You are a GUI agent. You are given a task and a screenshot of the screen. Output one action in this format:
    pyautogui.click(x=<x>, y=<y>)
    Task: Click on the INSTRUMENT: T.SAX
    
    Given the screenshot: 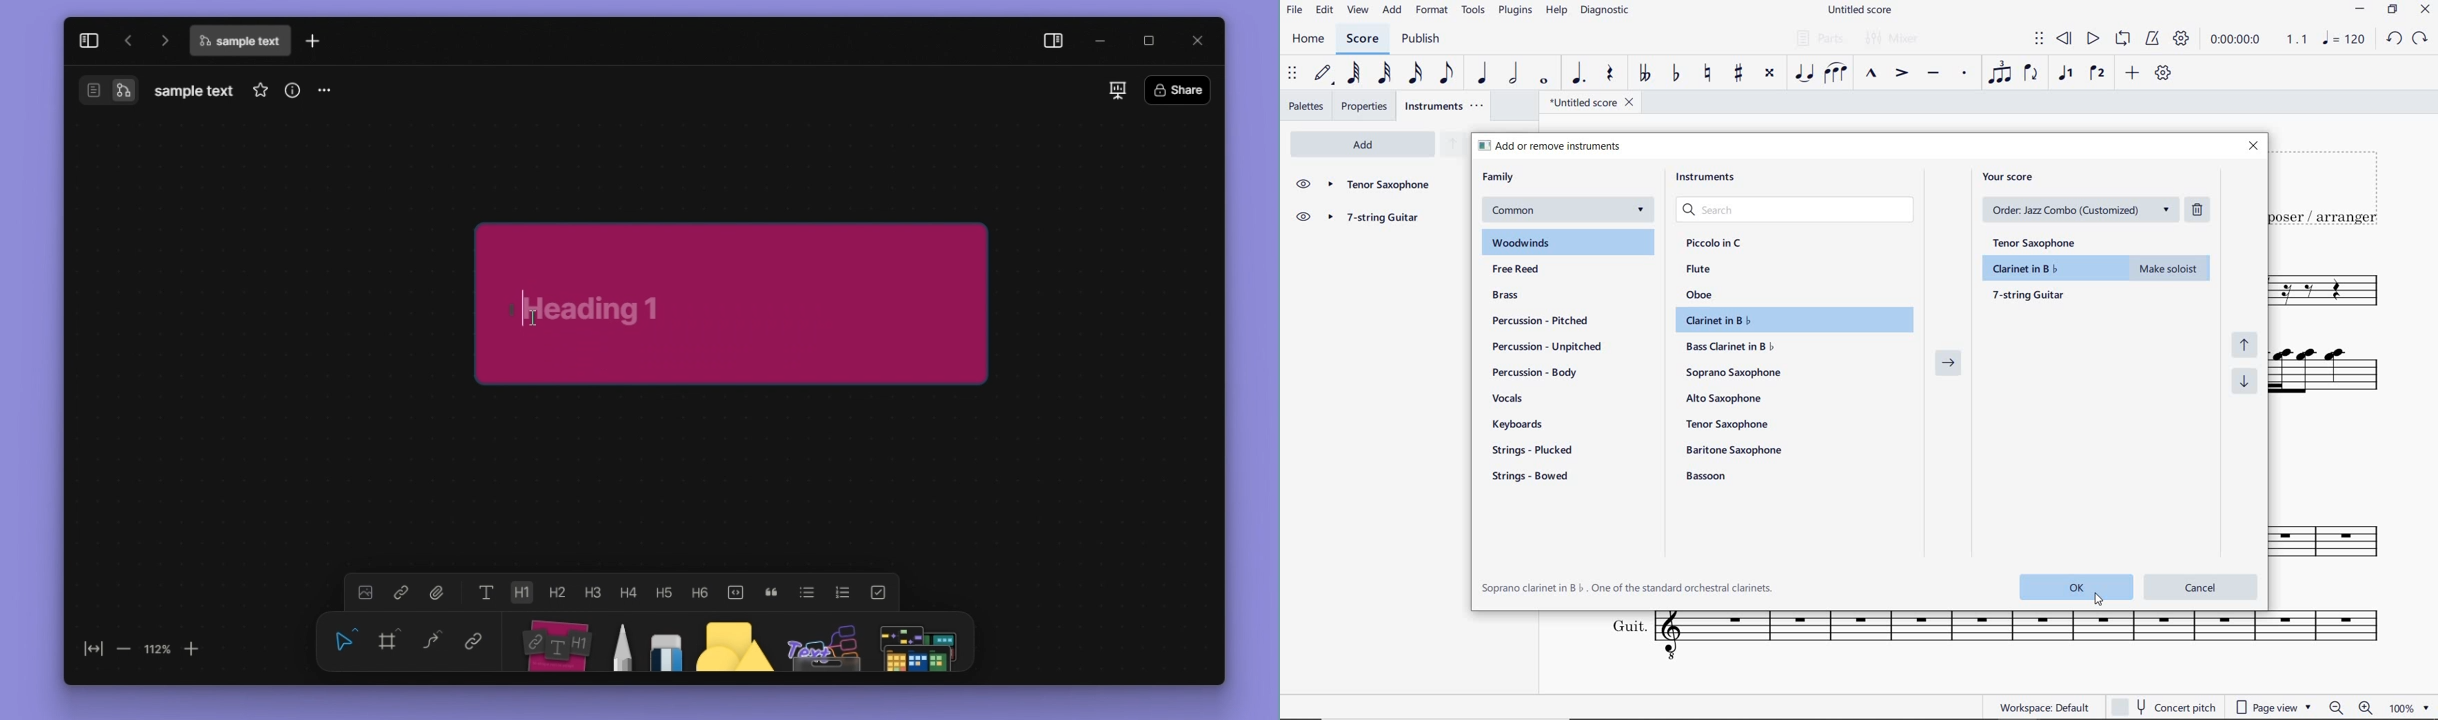 What is the action you would take?
    pyautogui.click(x=2336, y=531)
    